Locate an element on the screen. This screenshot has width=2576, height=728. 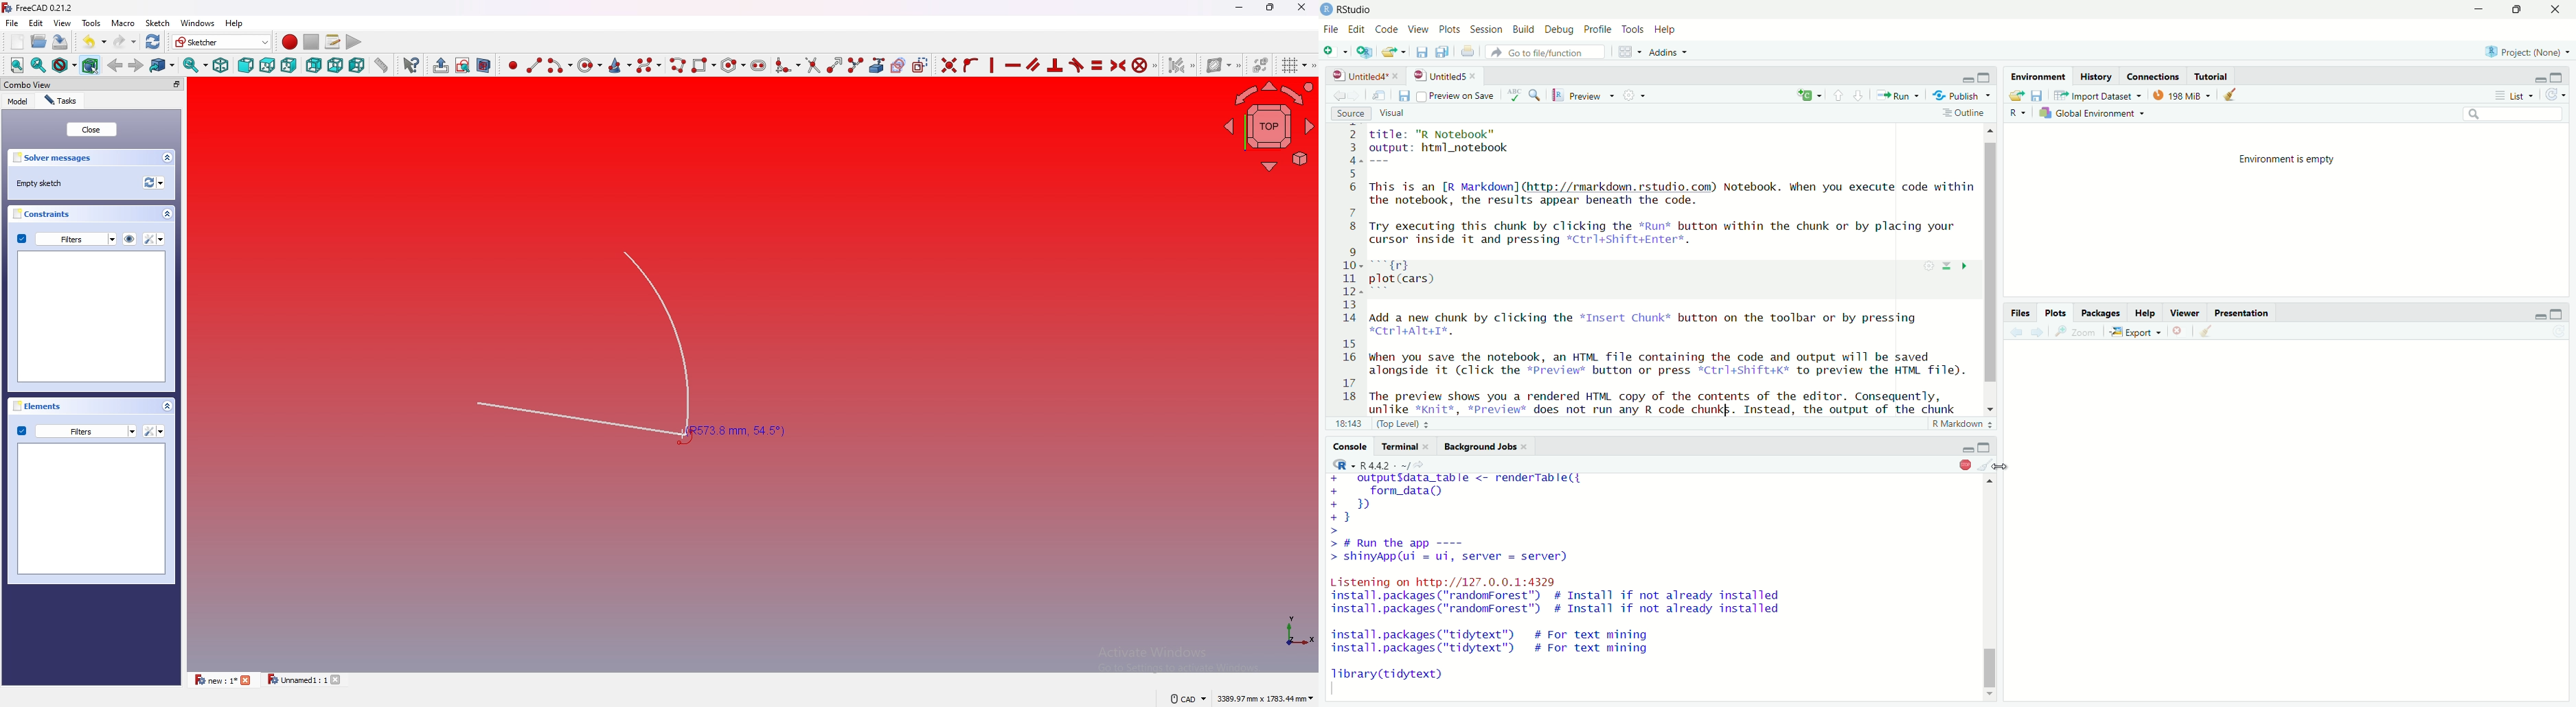
move backward is located at coordinates (2015, 333).